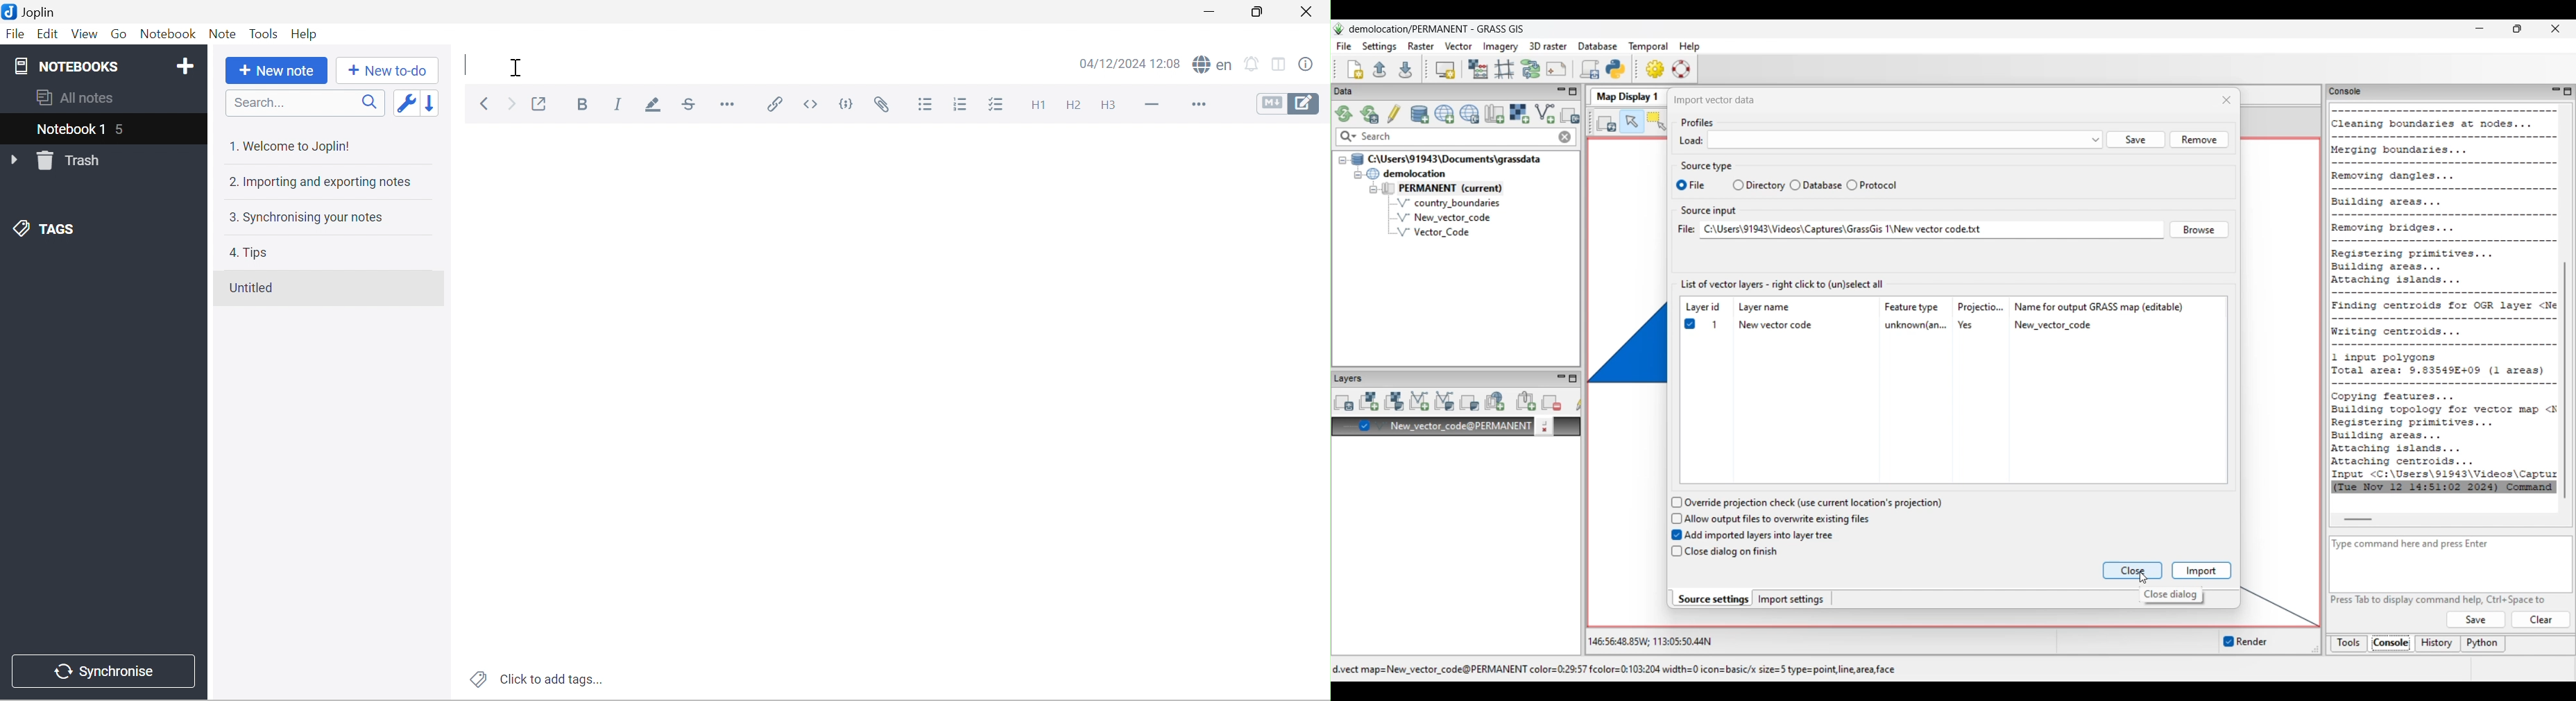 This screenshot has height=728, width=2576. Describe the element at coordinates (622, 104) in the screenshot. I see `Italic` at that location.